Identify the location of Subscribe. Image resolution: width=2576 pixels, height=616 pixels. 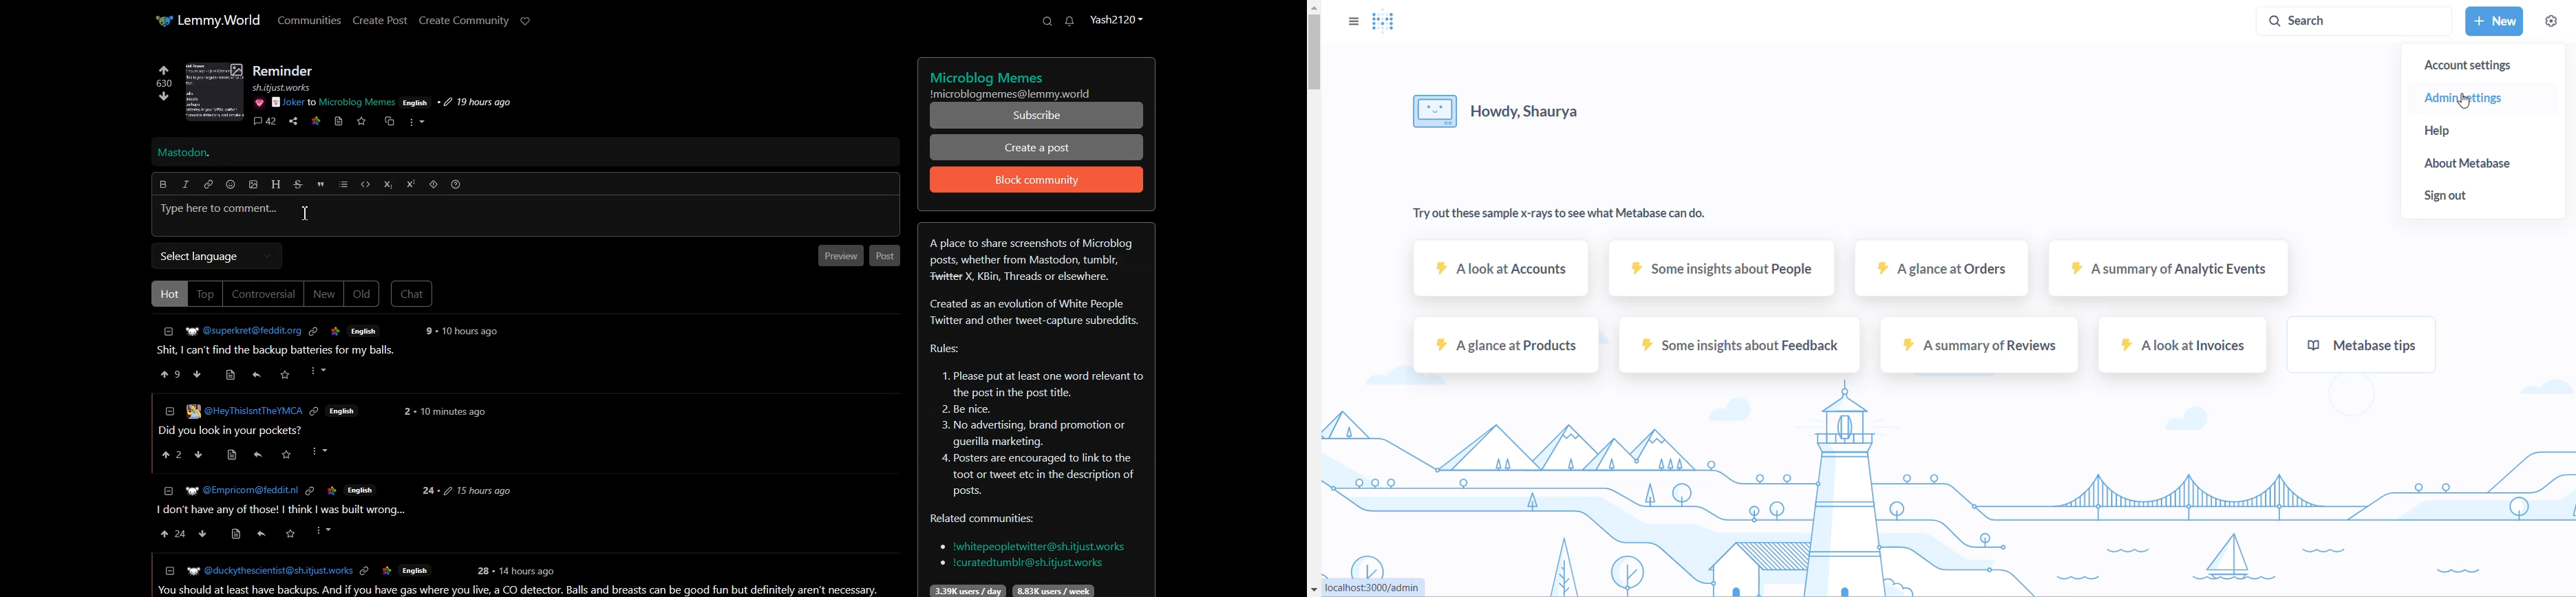
(1037, 116).